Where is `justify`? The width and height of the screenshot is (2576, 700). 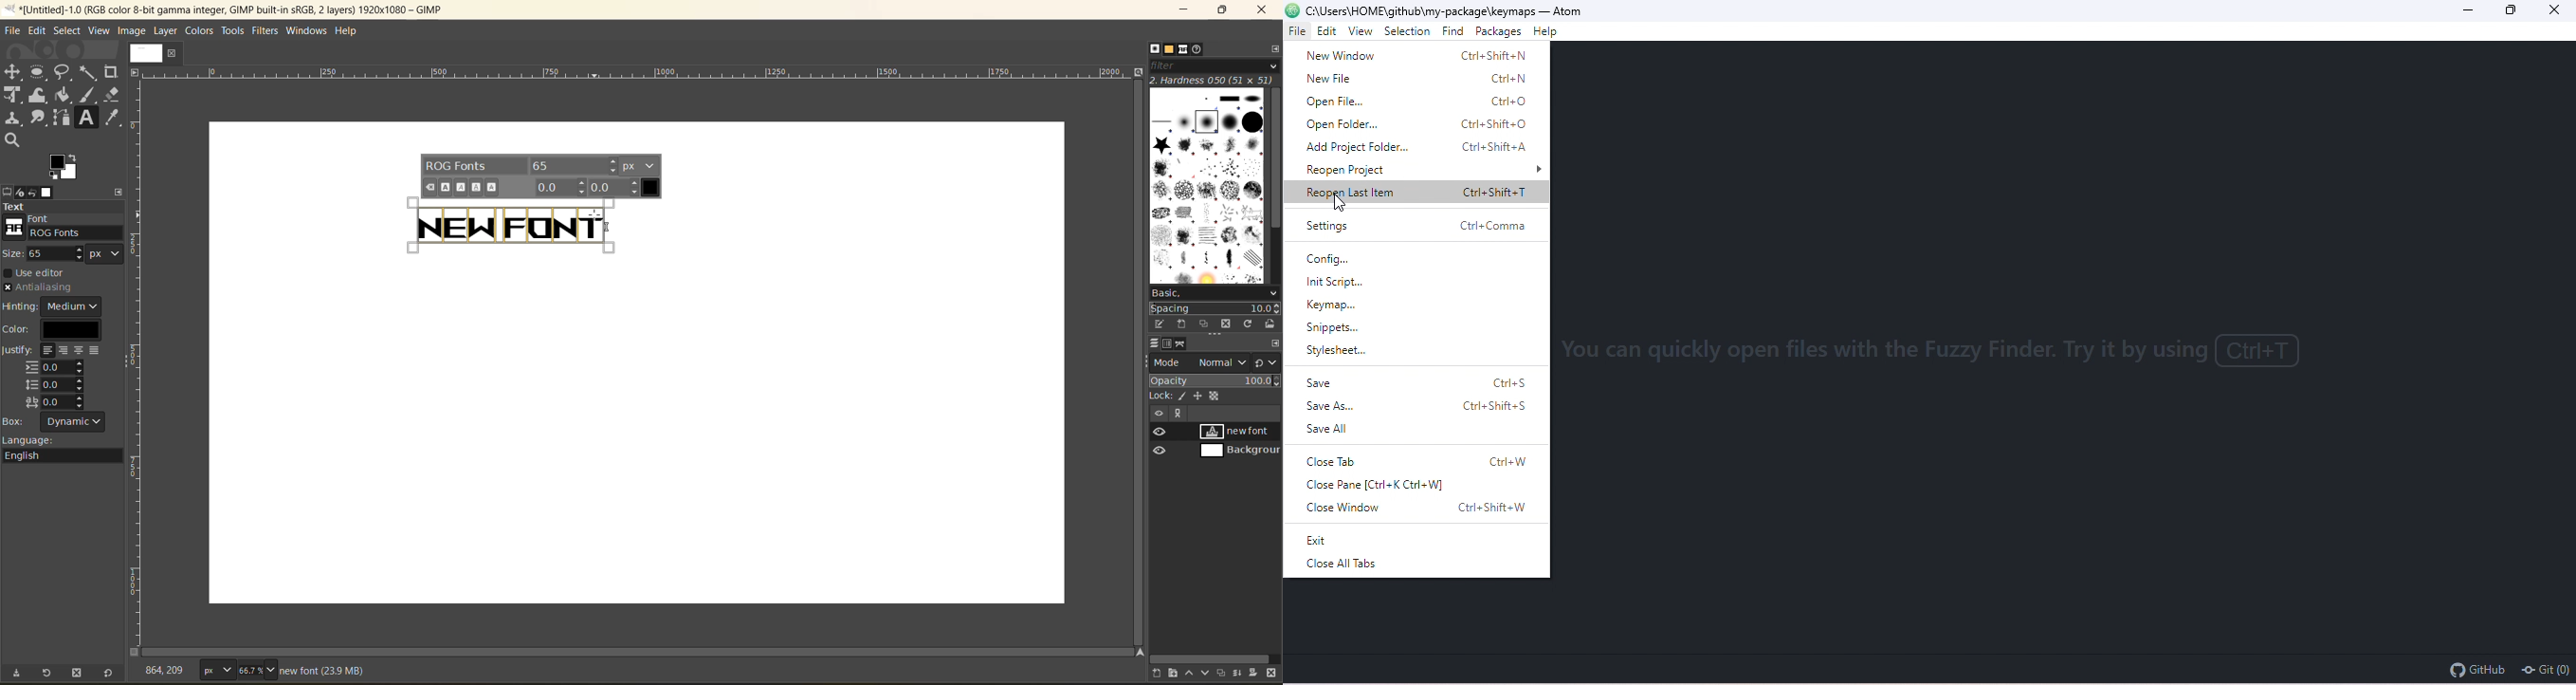
justify is located at coordinates (55, 378).